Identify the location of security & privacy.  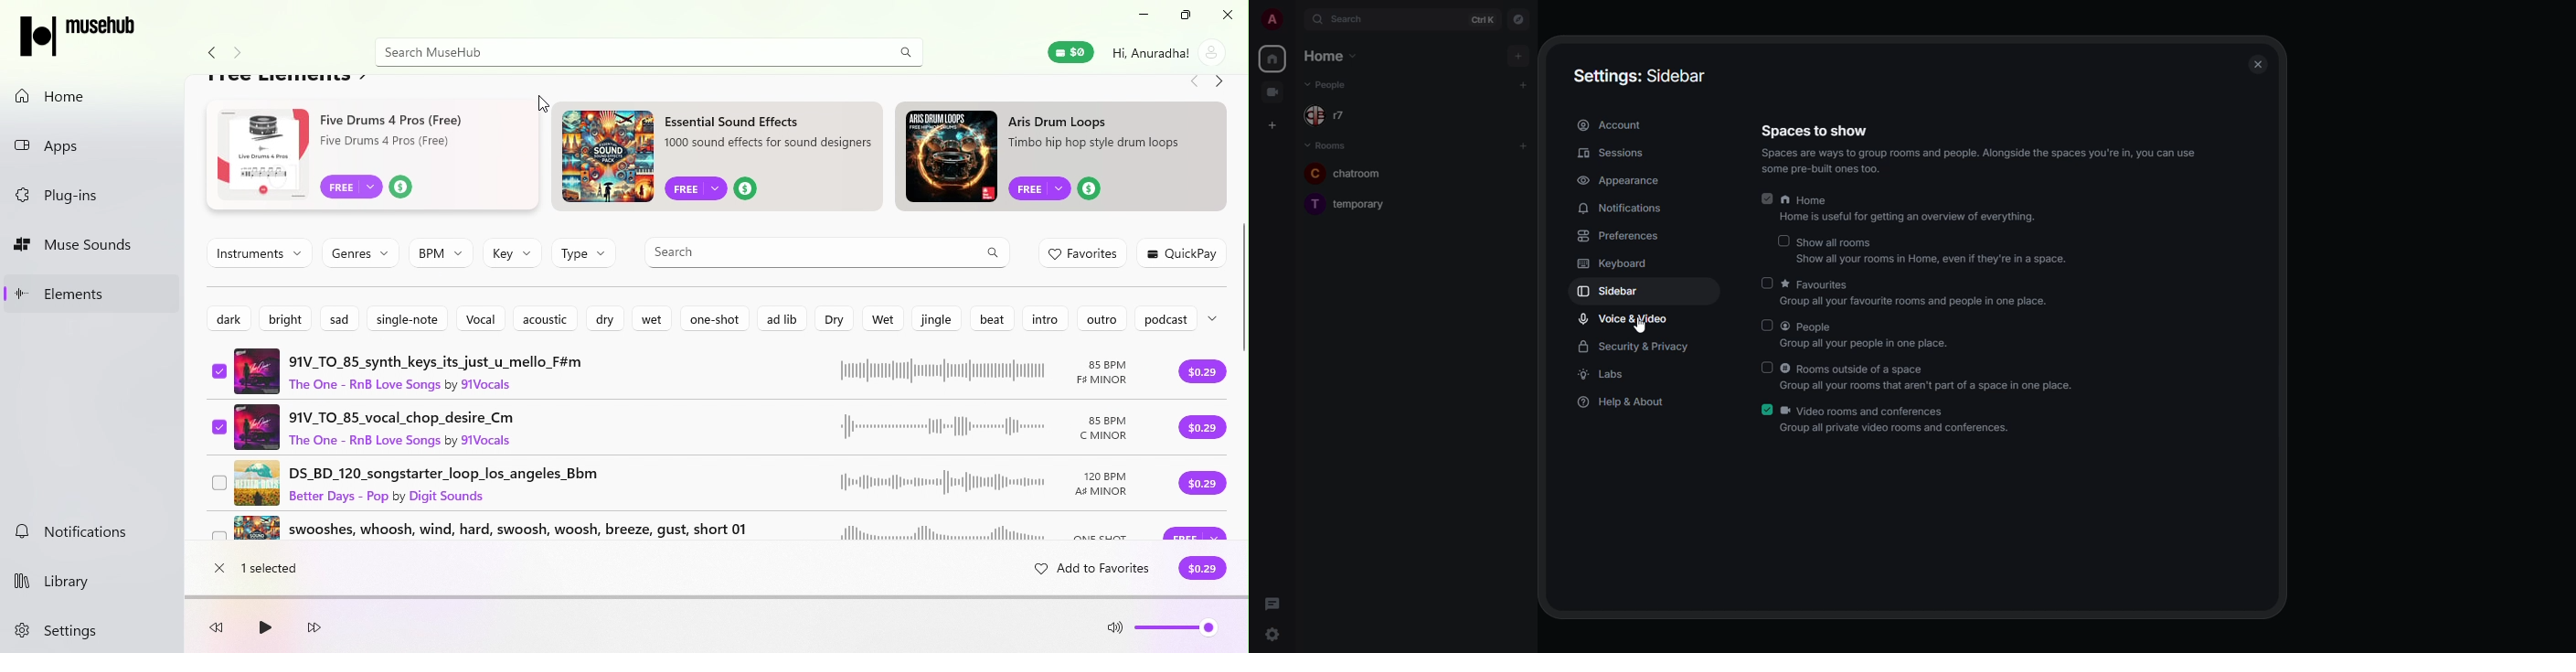
(1632, 347).